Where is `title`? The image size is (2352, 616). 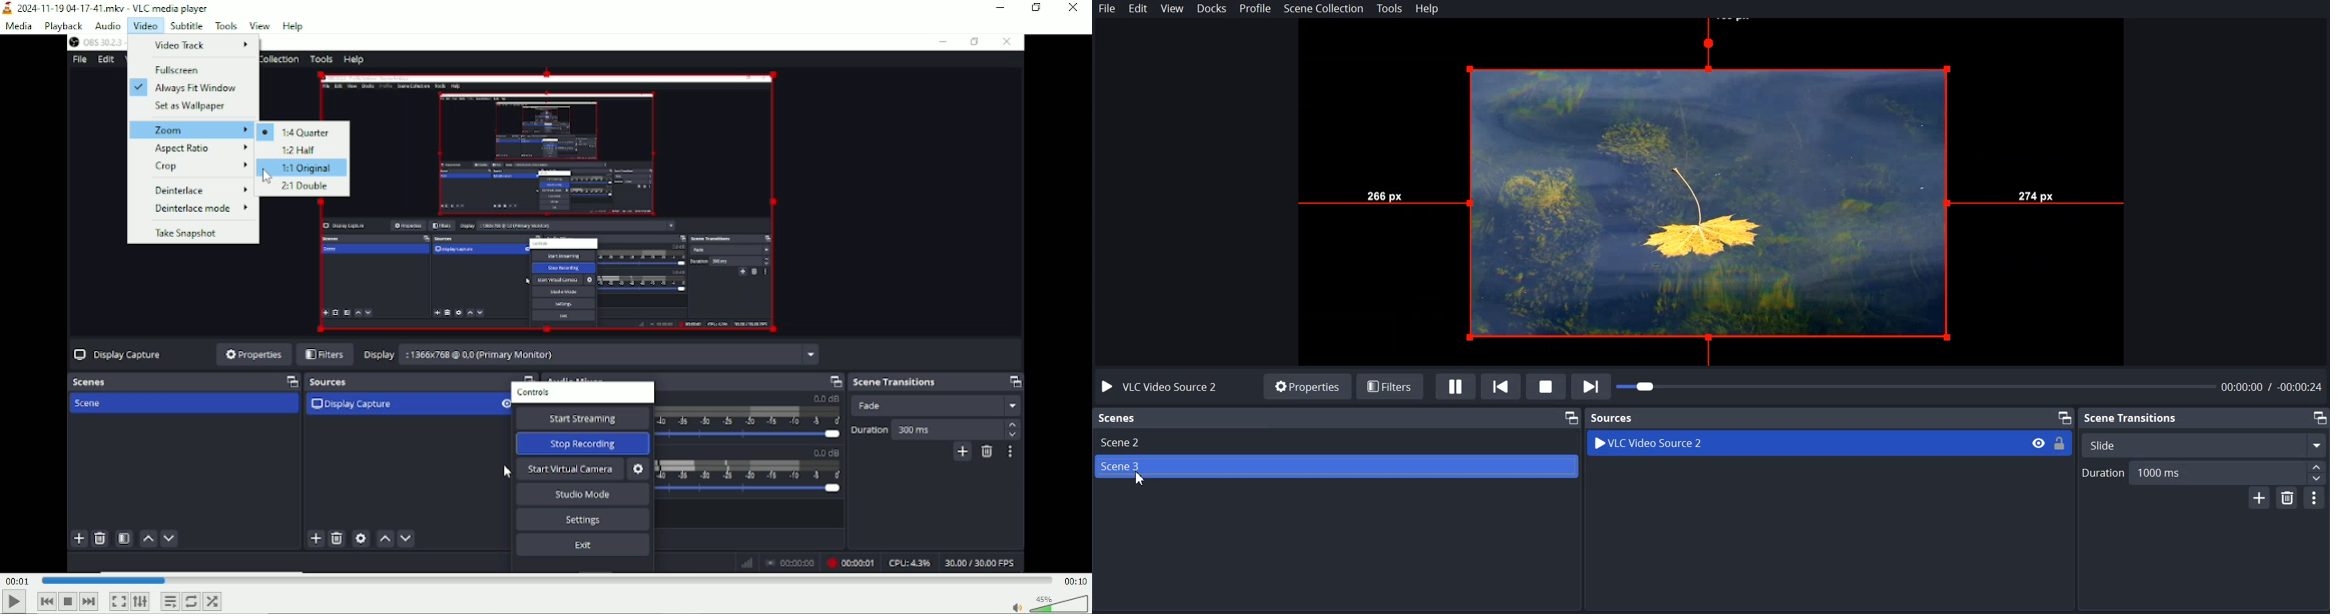 title is located at coordinates (107, 8).